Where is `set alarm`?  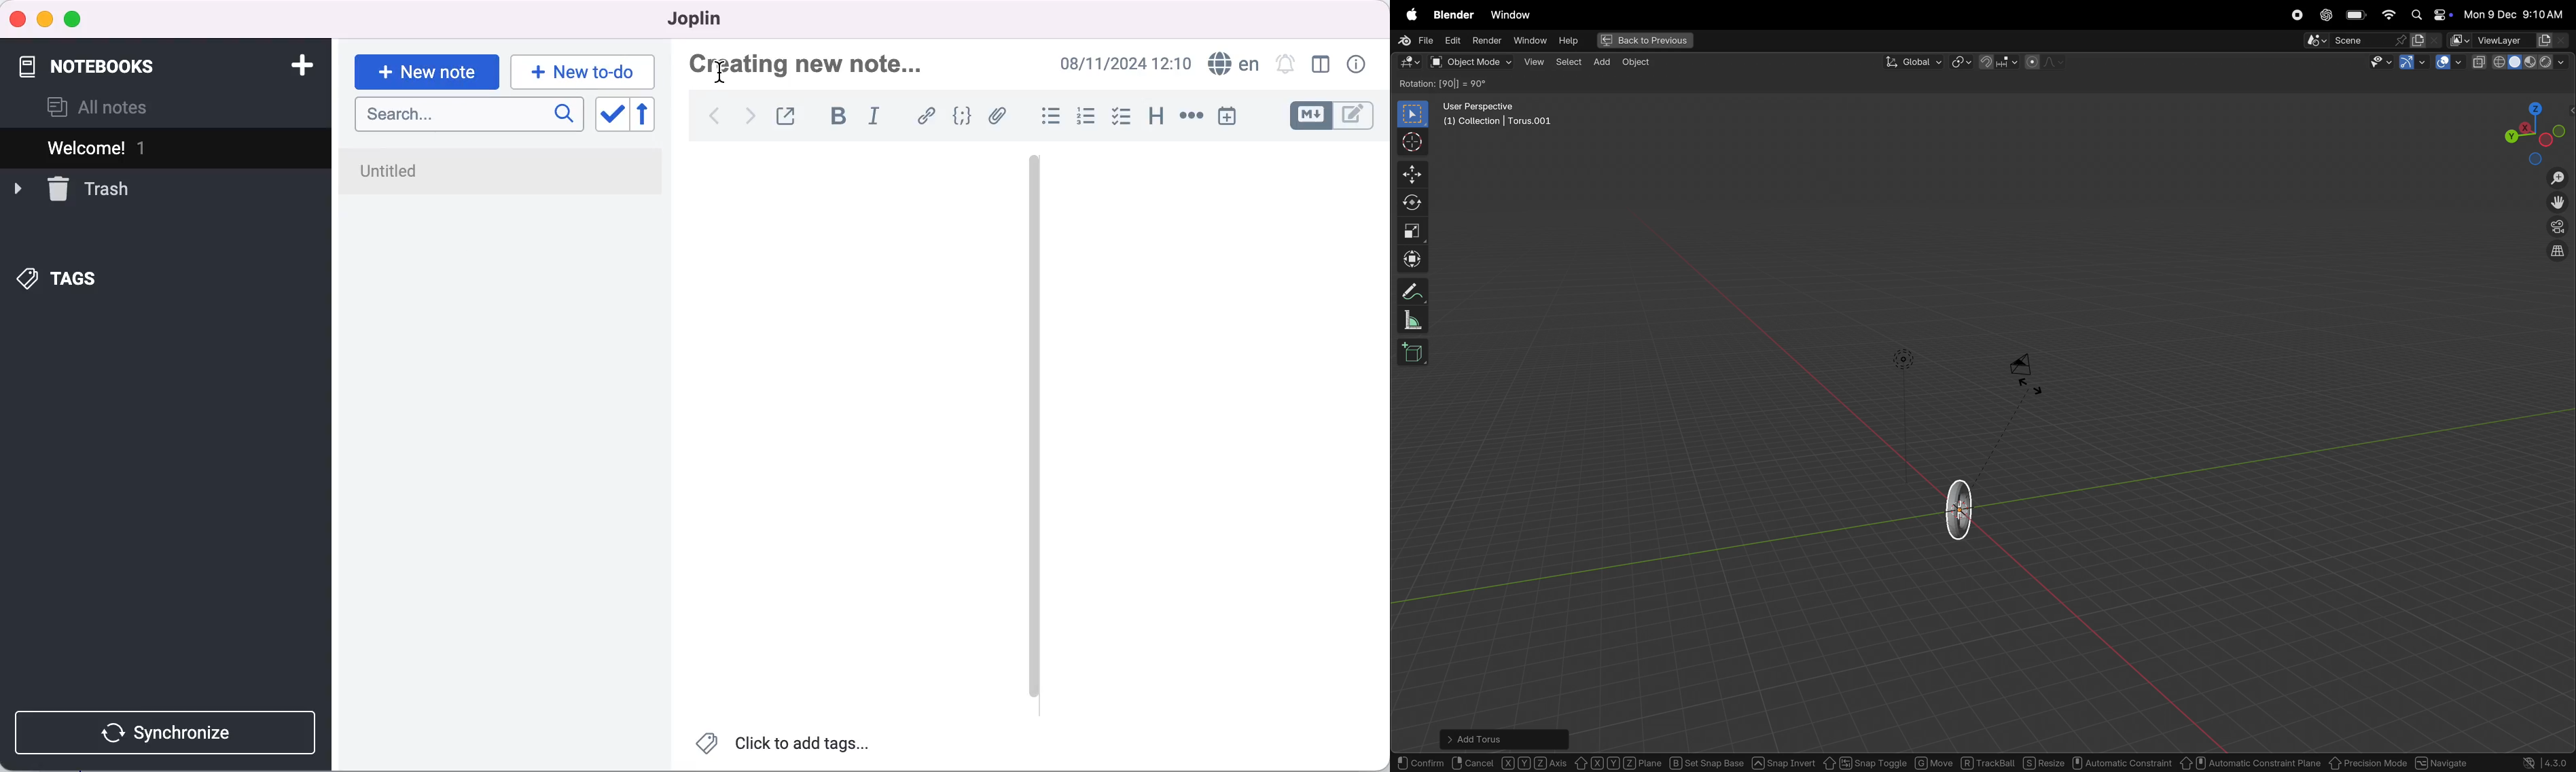
set alarm is located at coordinates (1282, 65).